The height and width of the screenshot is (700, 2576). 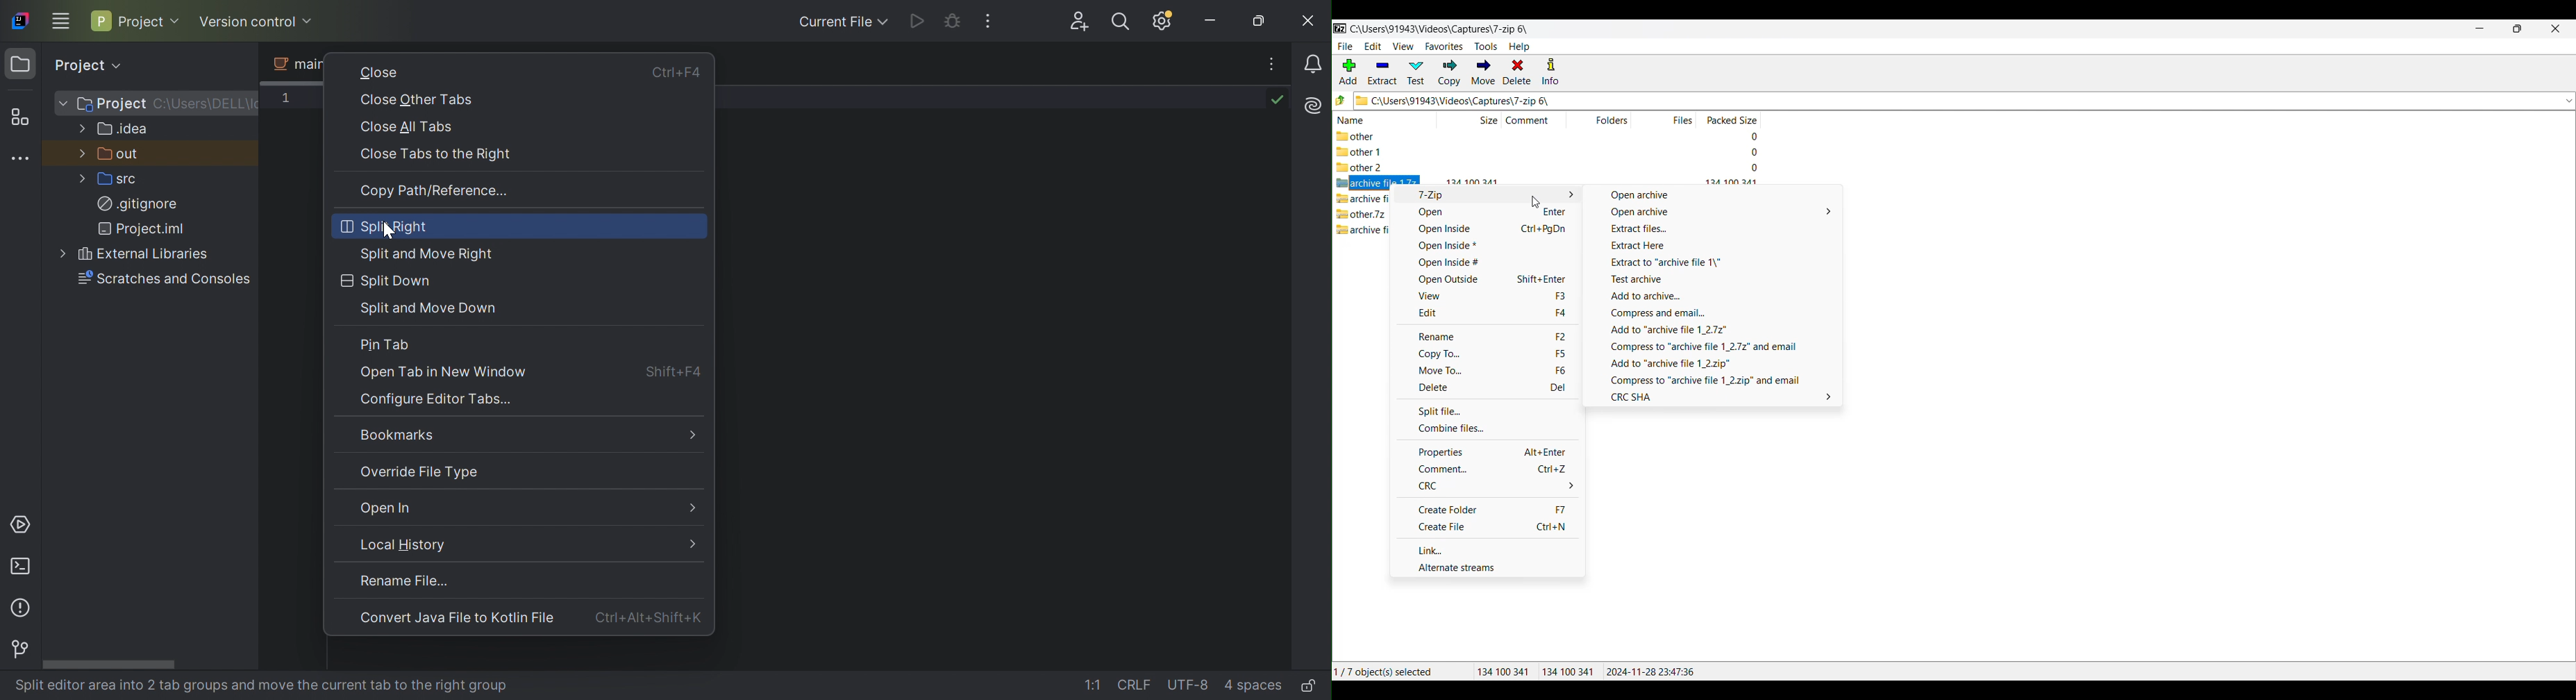 What do you see at coordinates (649, 618) in the screenshot?
I see `Ctrl+Alt+Shift+K` at bounding box center [649, 618].